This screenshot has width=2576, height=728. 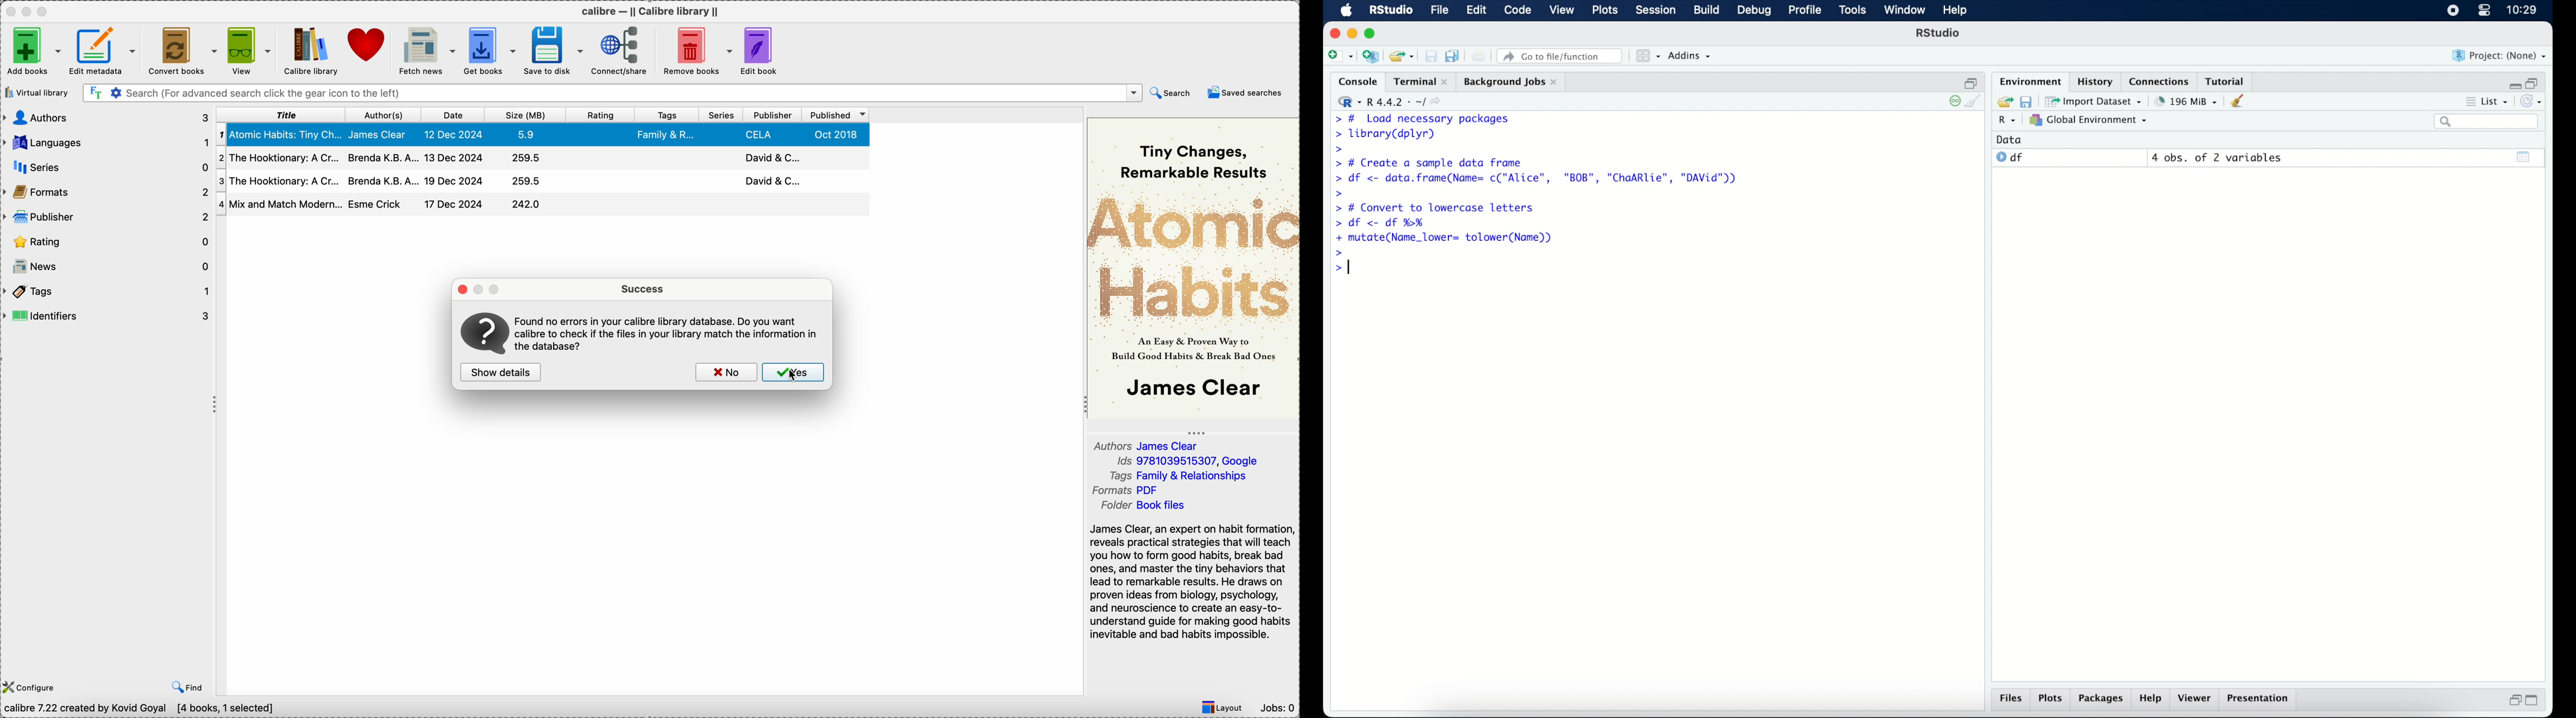 I want to click on author(s), so click(x=381, y=115).